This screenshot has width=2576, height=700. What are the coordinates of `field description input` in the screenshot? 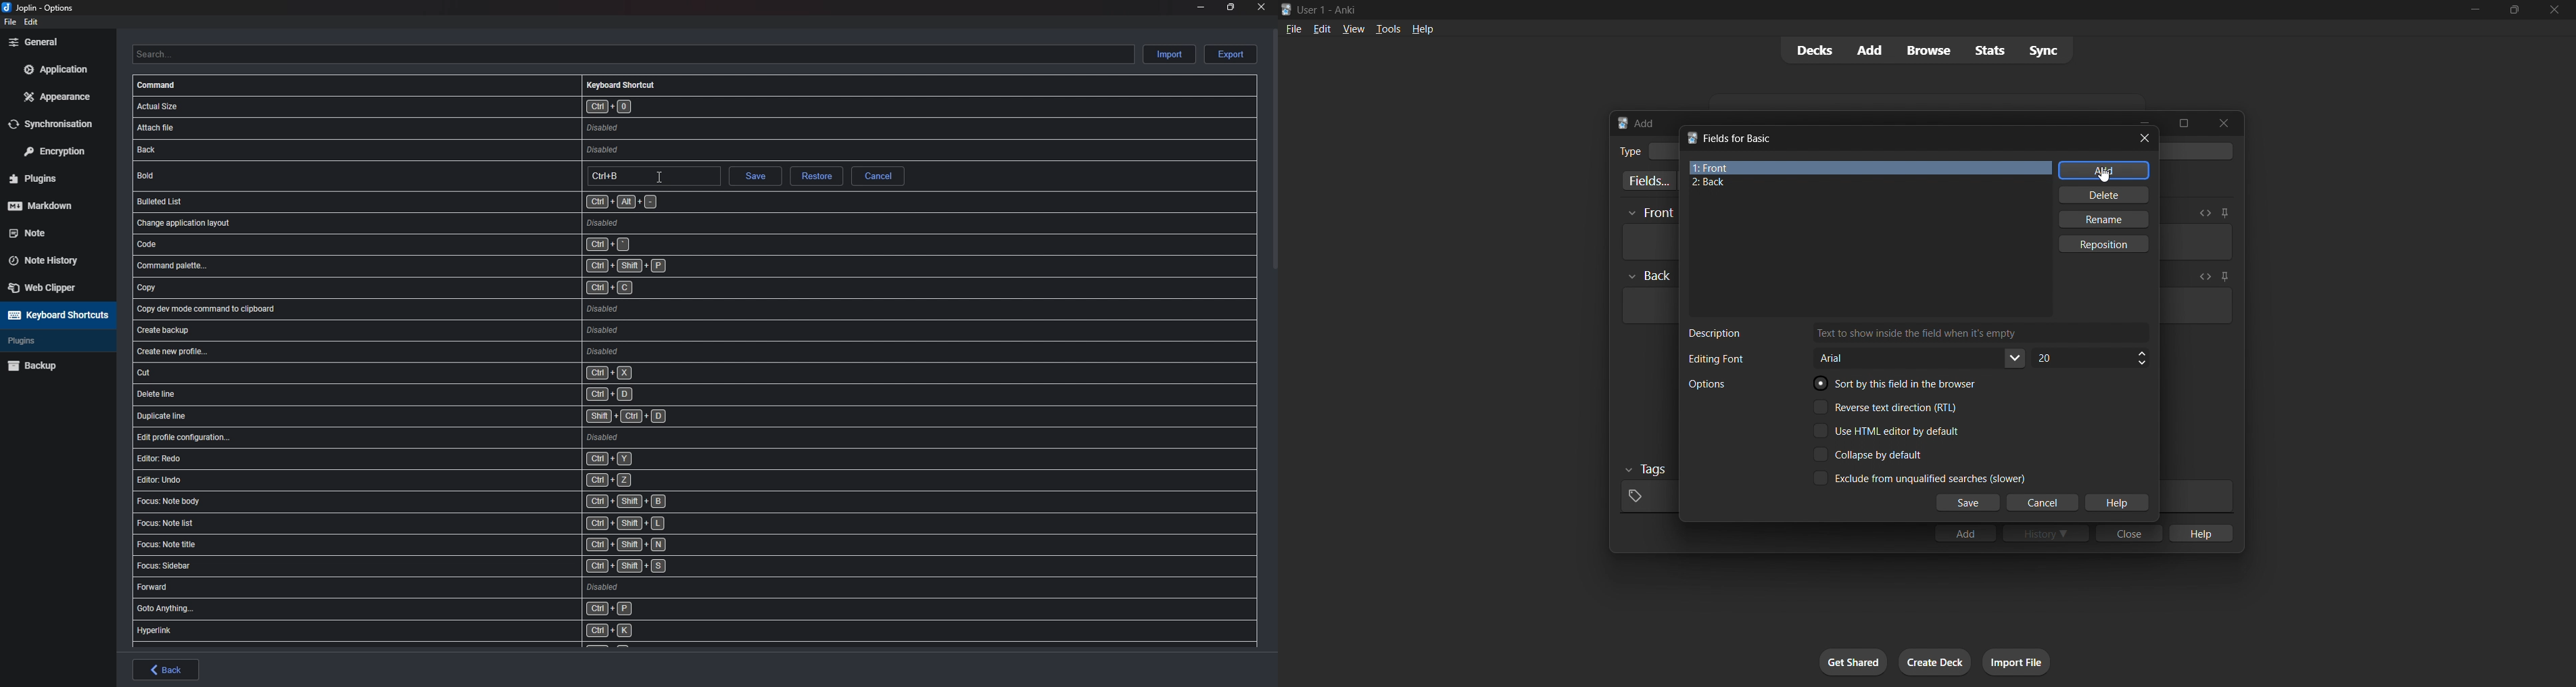 It's located at (1982, 333).